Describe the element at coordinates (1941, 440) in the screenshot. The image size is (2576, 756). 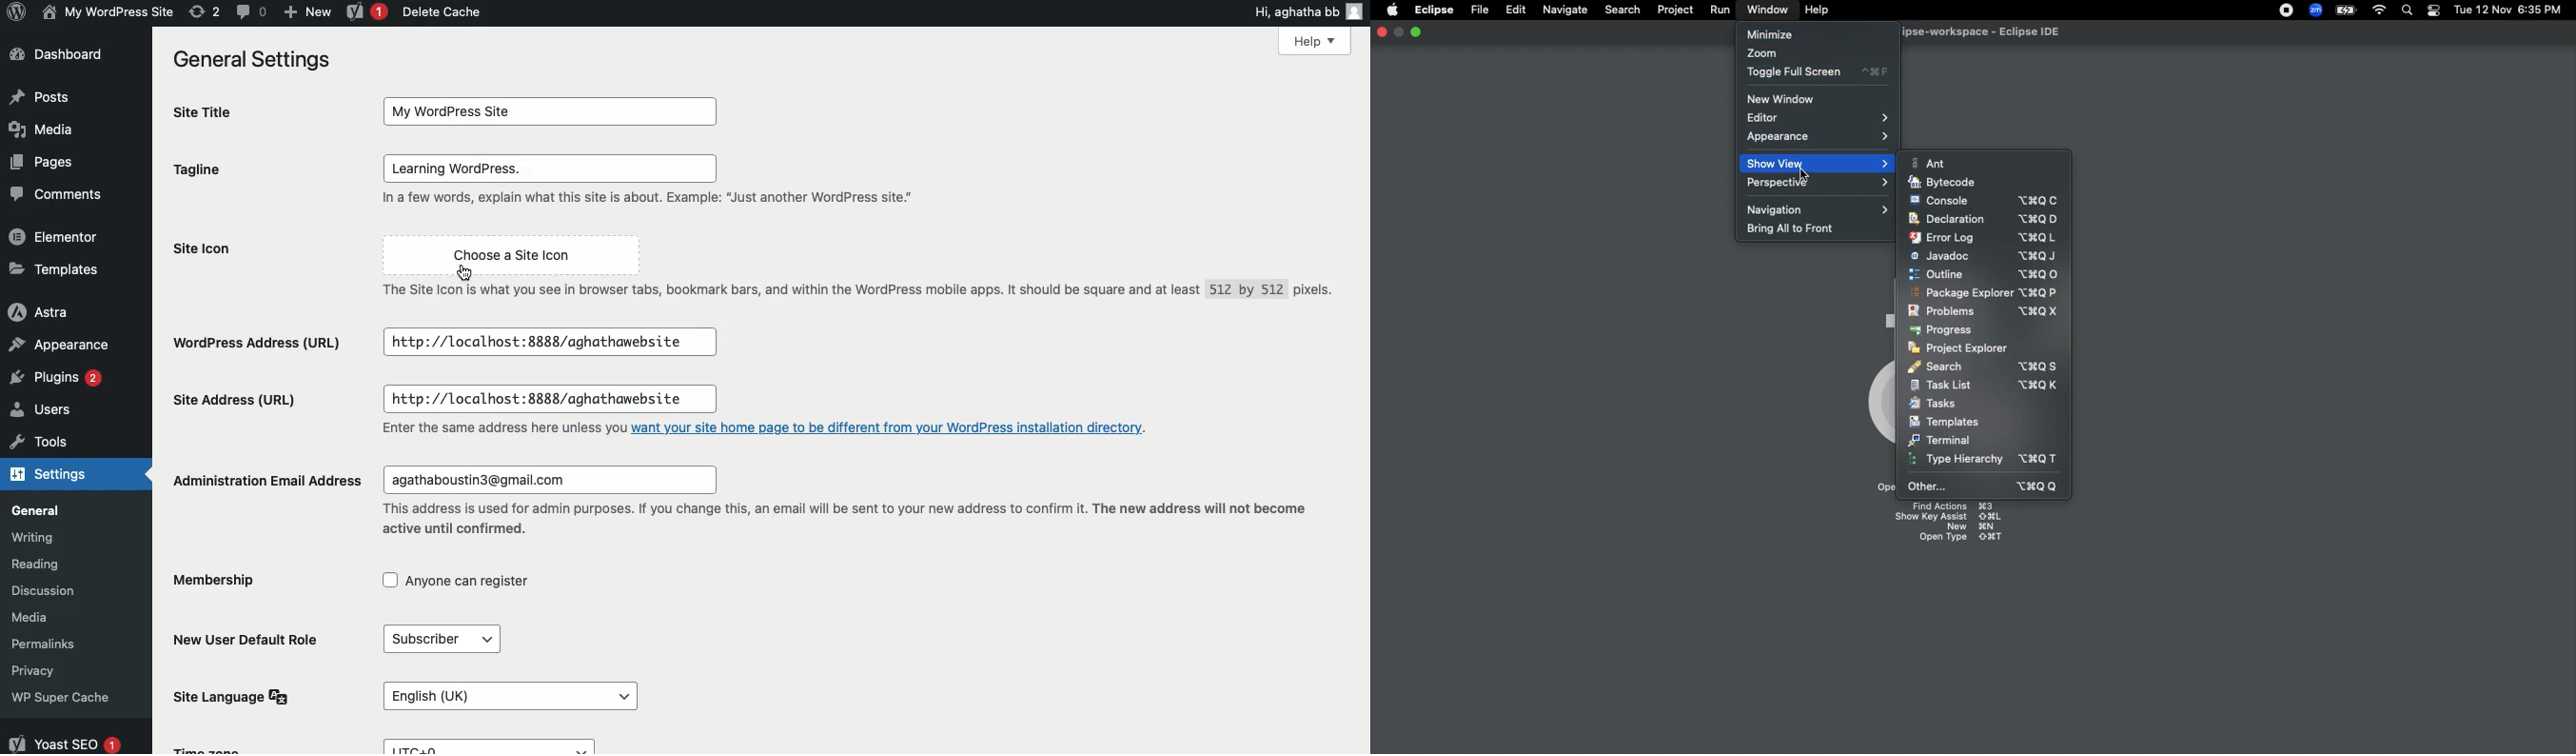
I see `Terminal` at that location.